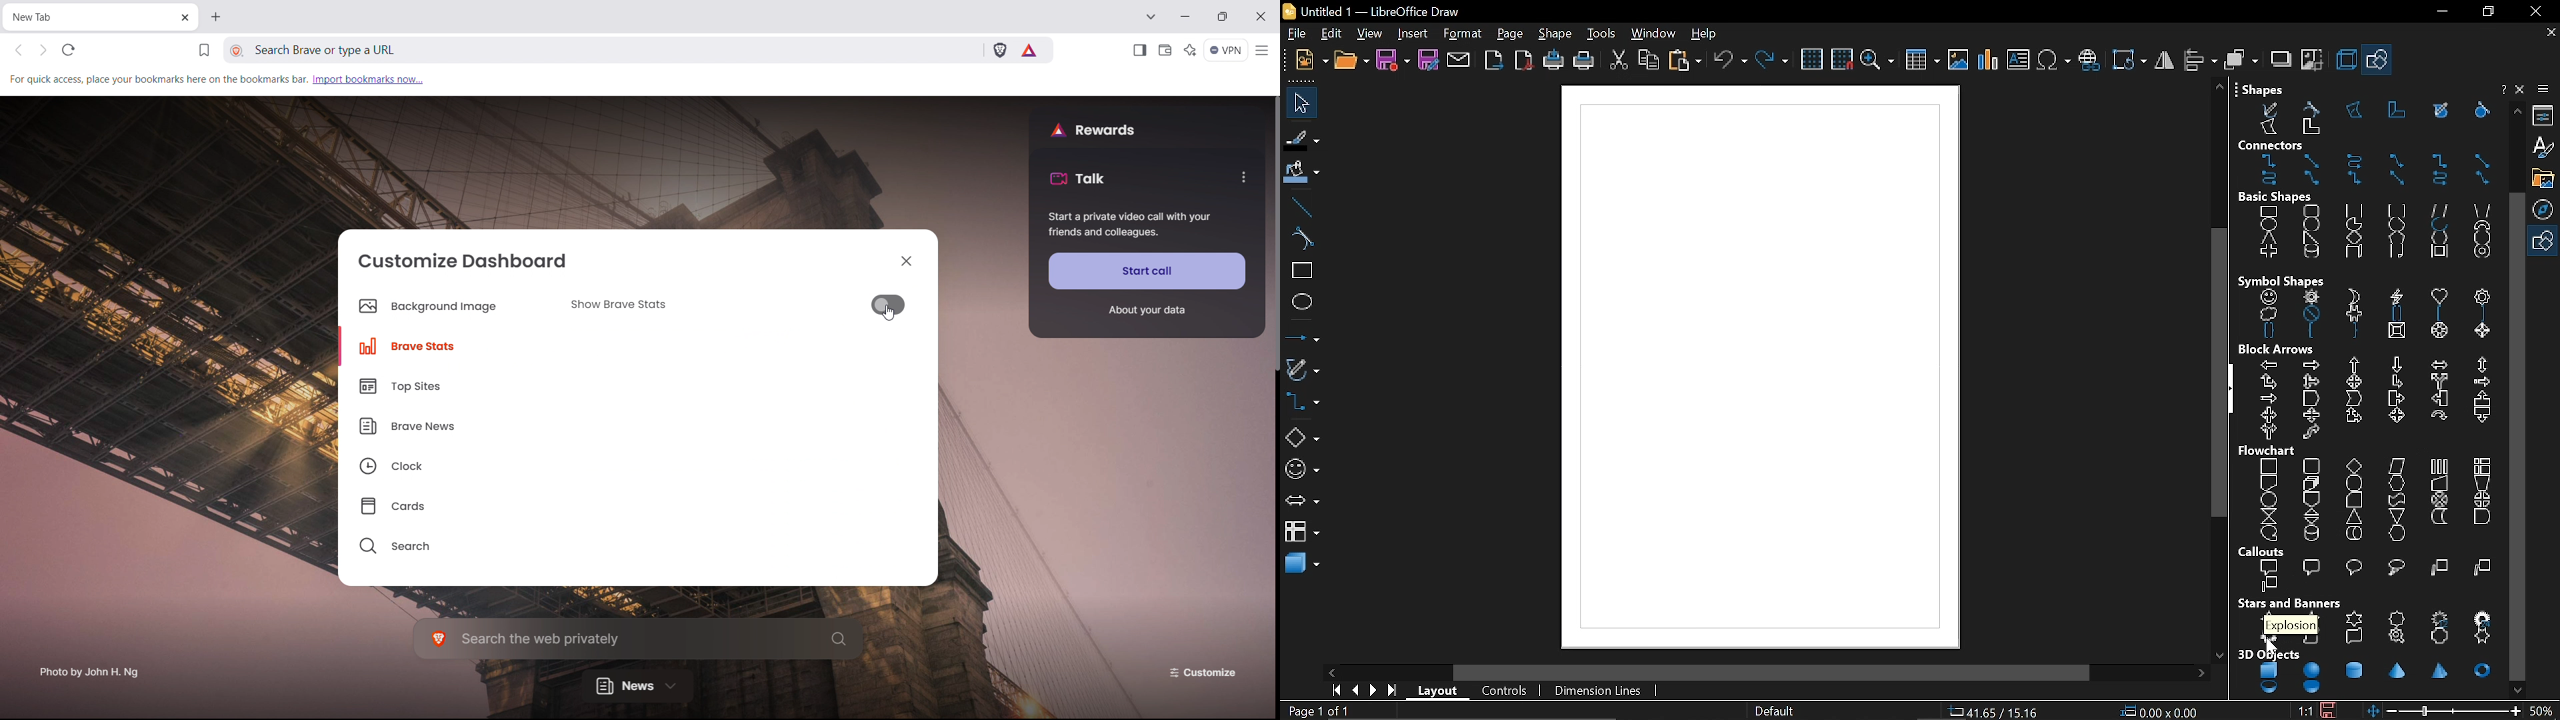  Describe the element at coordinates (1776, 710) in the screenshot. I see `Page style` at that location.